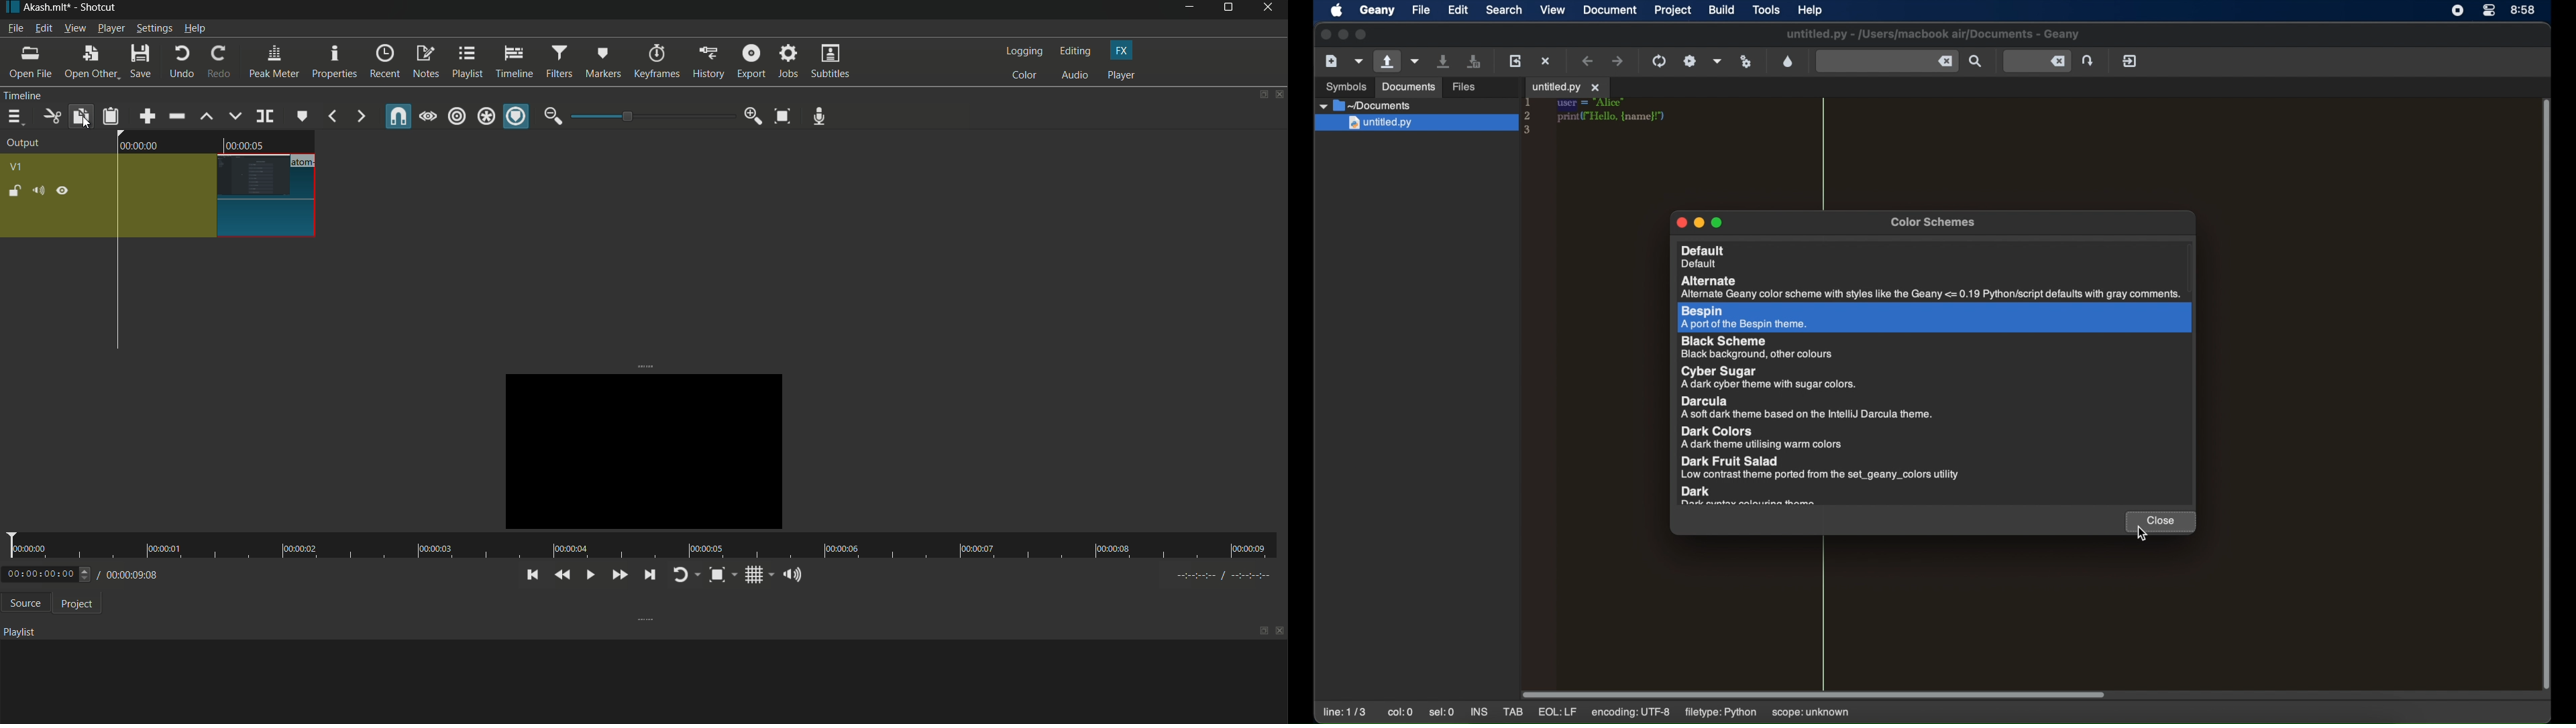 Image resolution: width=2576 pixels, height=728 pixels. I want to click on show volume control, so click(795, 574).